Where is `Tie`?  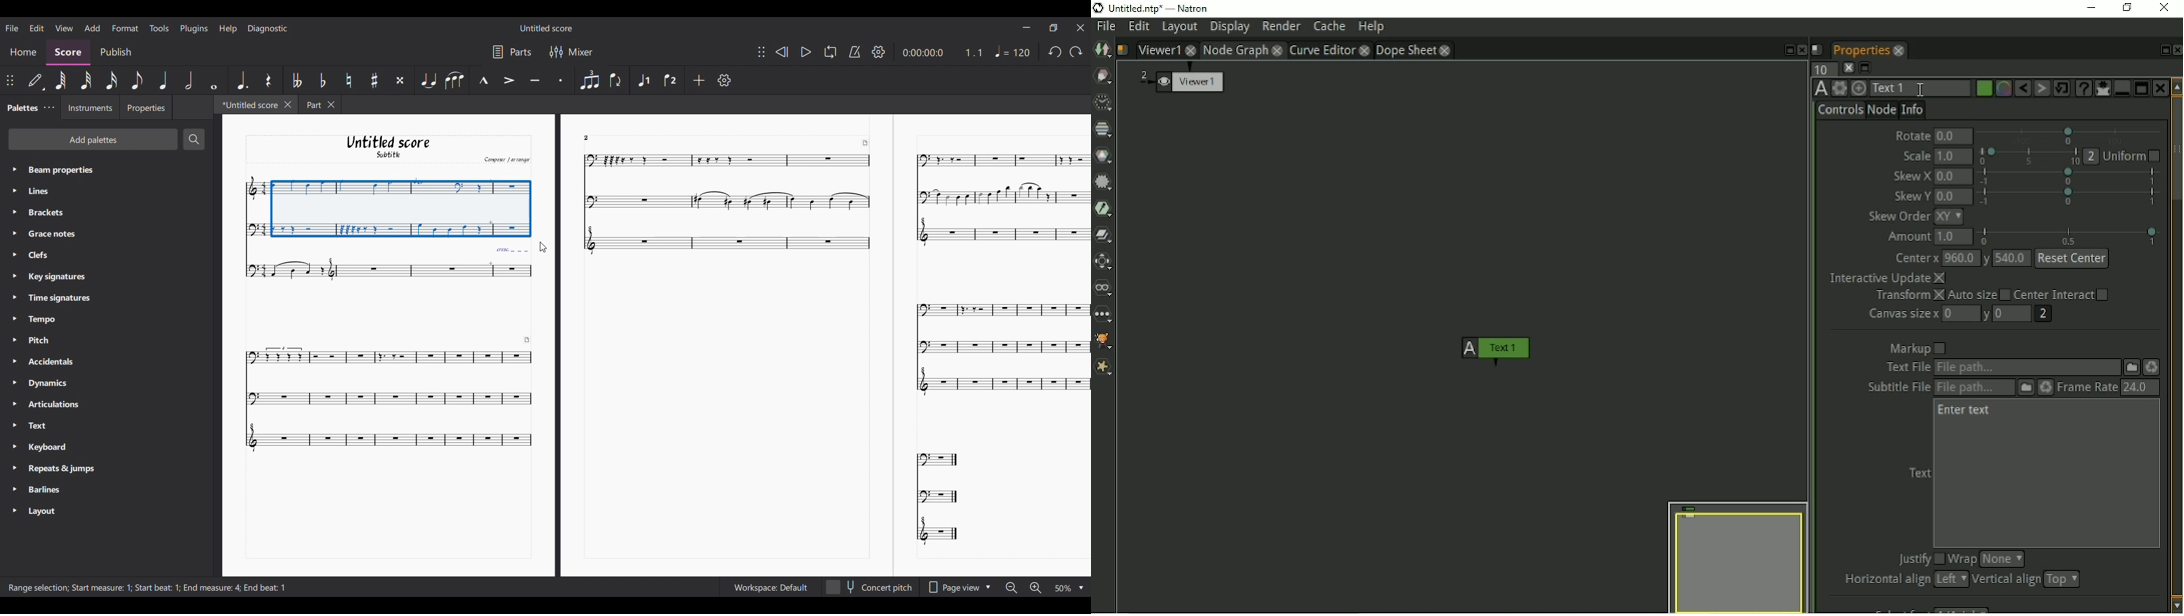 Tie is located at coordinates (428, 80).